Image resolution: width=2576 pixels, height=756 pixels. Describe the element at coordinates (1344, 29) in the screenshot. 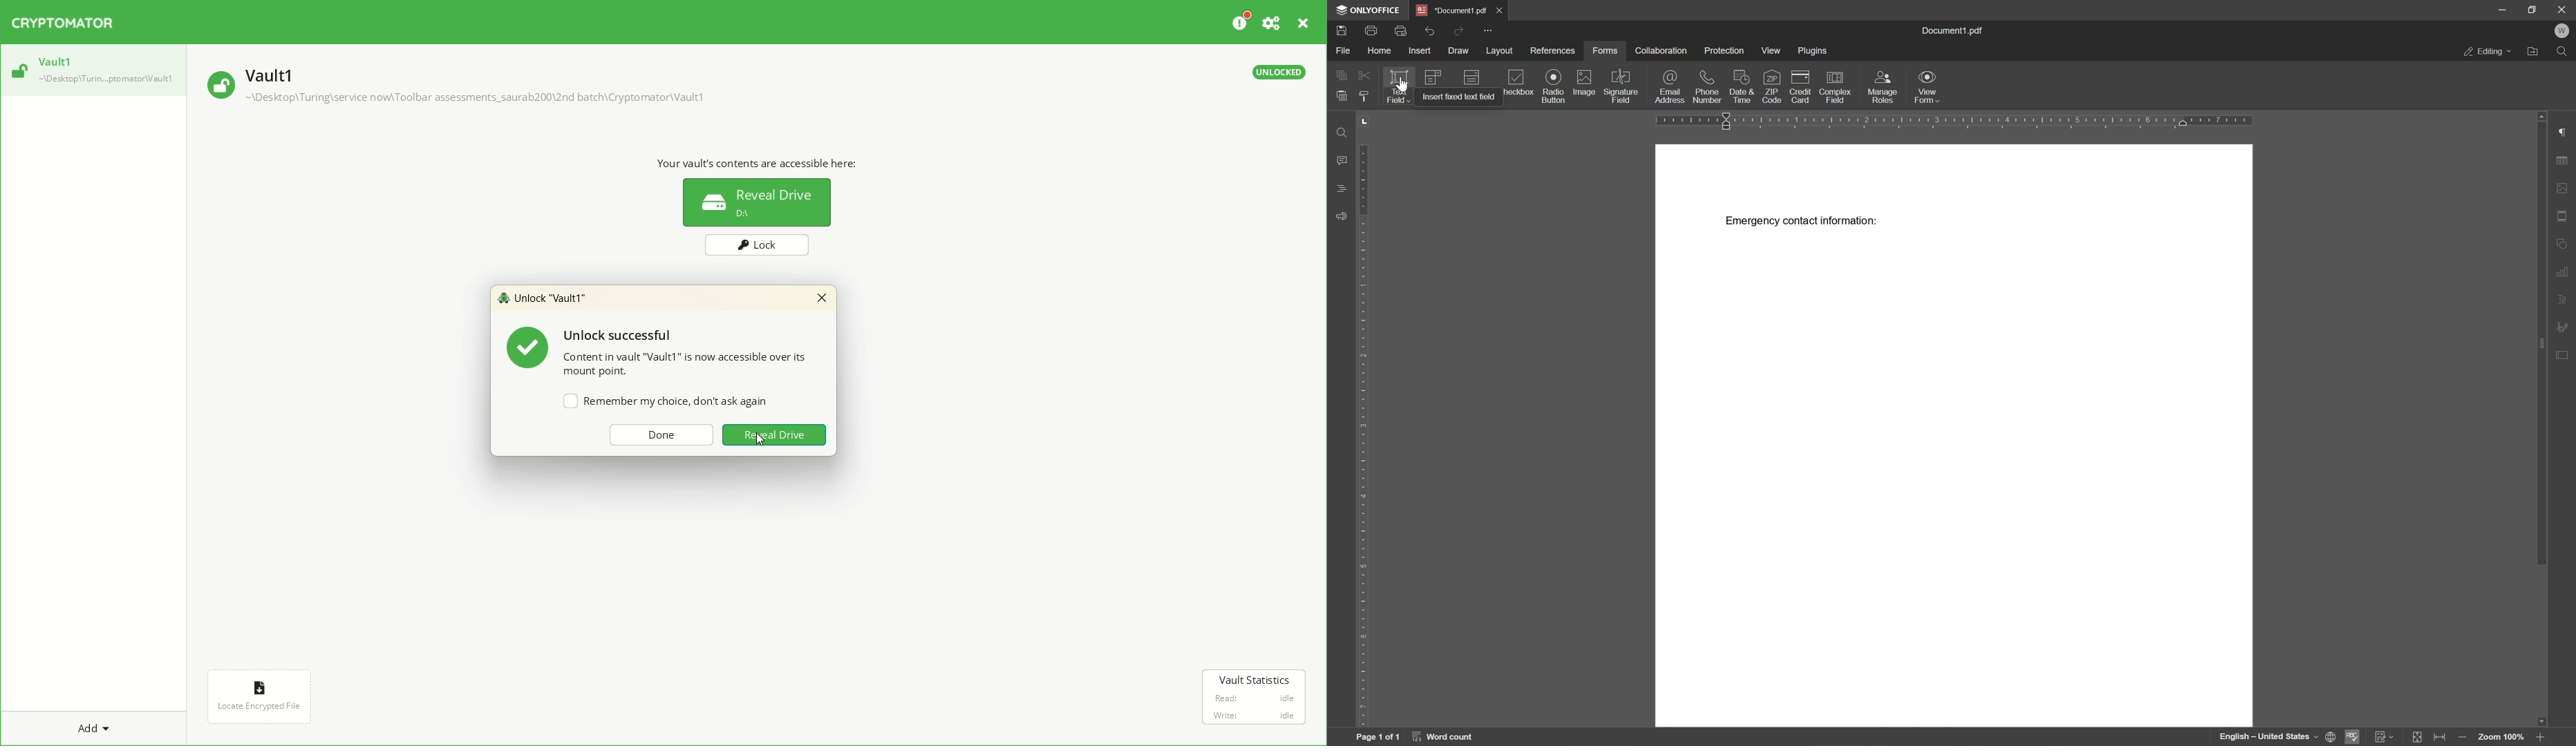

I see `save` at that location.